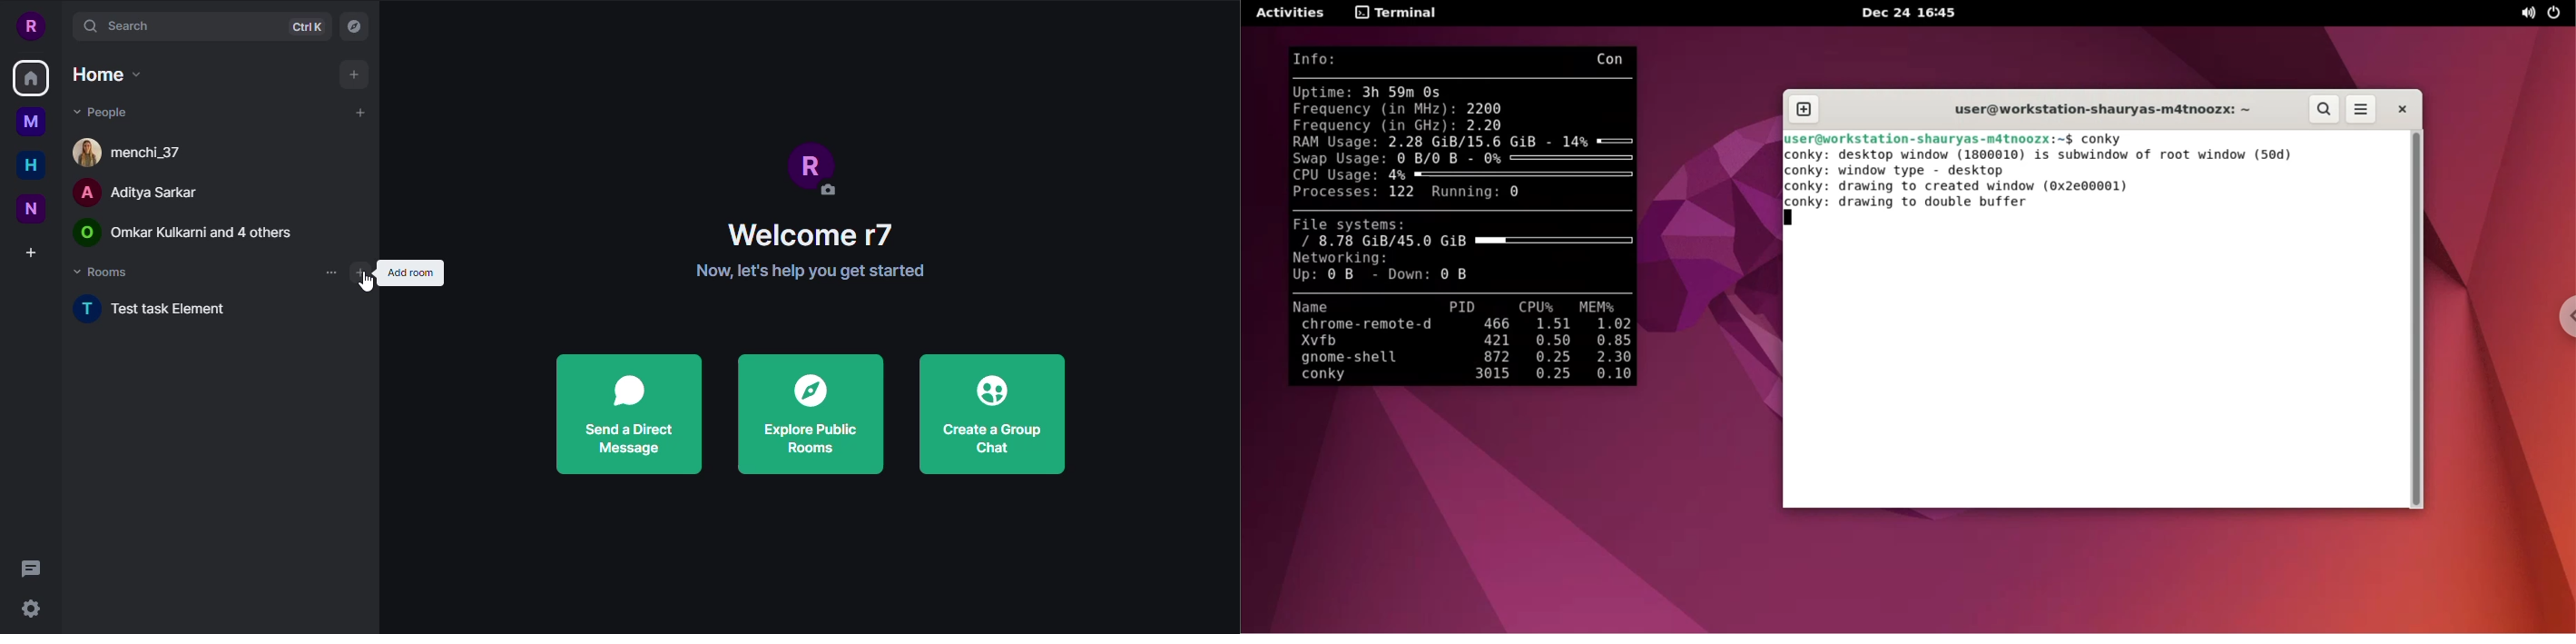 Image resolution: width=2576 pixels, height=644 pixels. I want to click on navigator, so click(355, 28).